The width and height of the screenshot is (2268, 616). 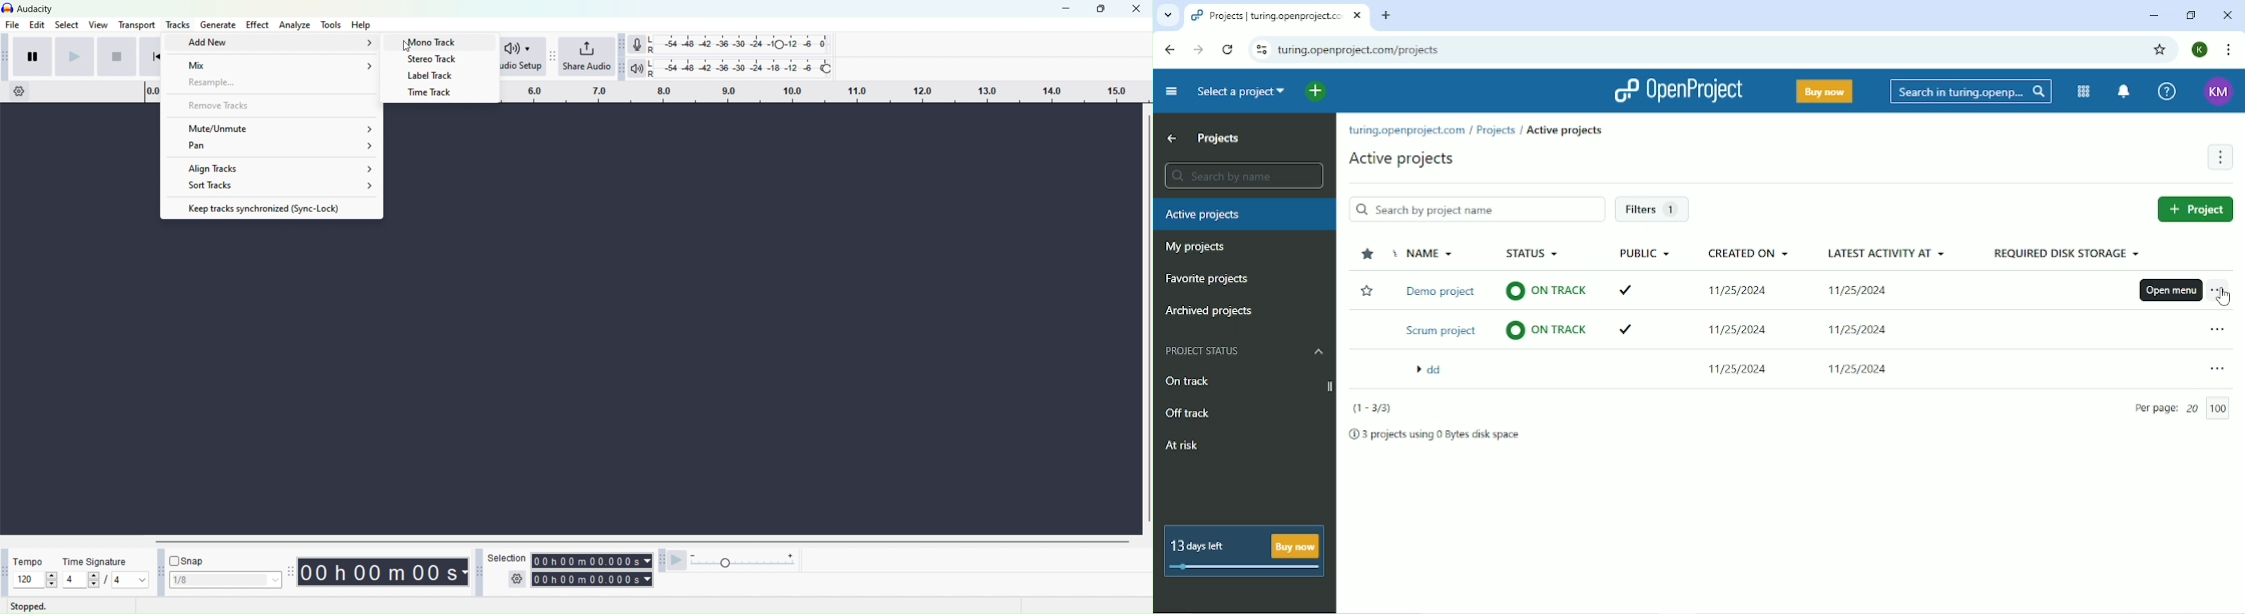 What do you see at coordinates (1435, 434) in the screenshot?
I see `3 projects using 0 Bytes disk space` at bounding box center [1435, 434].